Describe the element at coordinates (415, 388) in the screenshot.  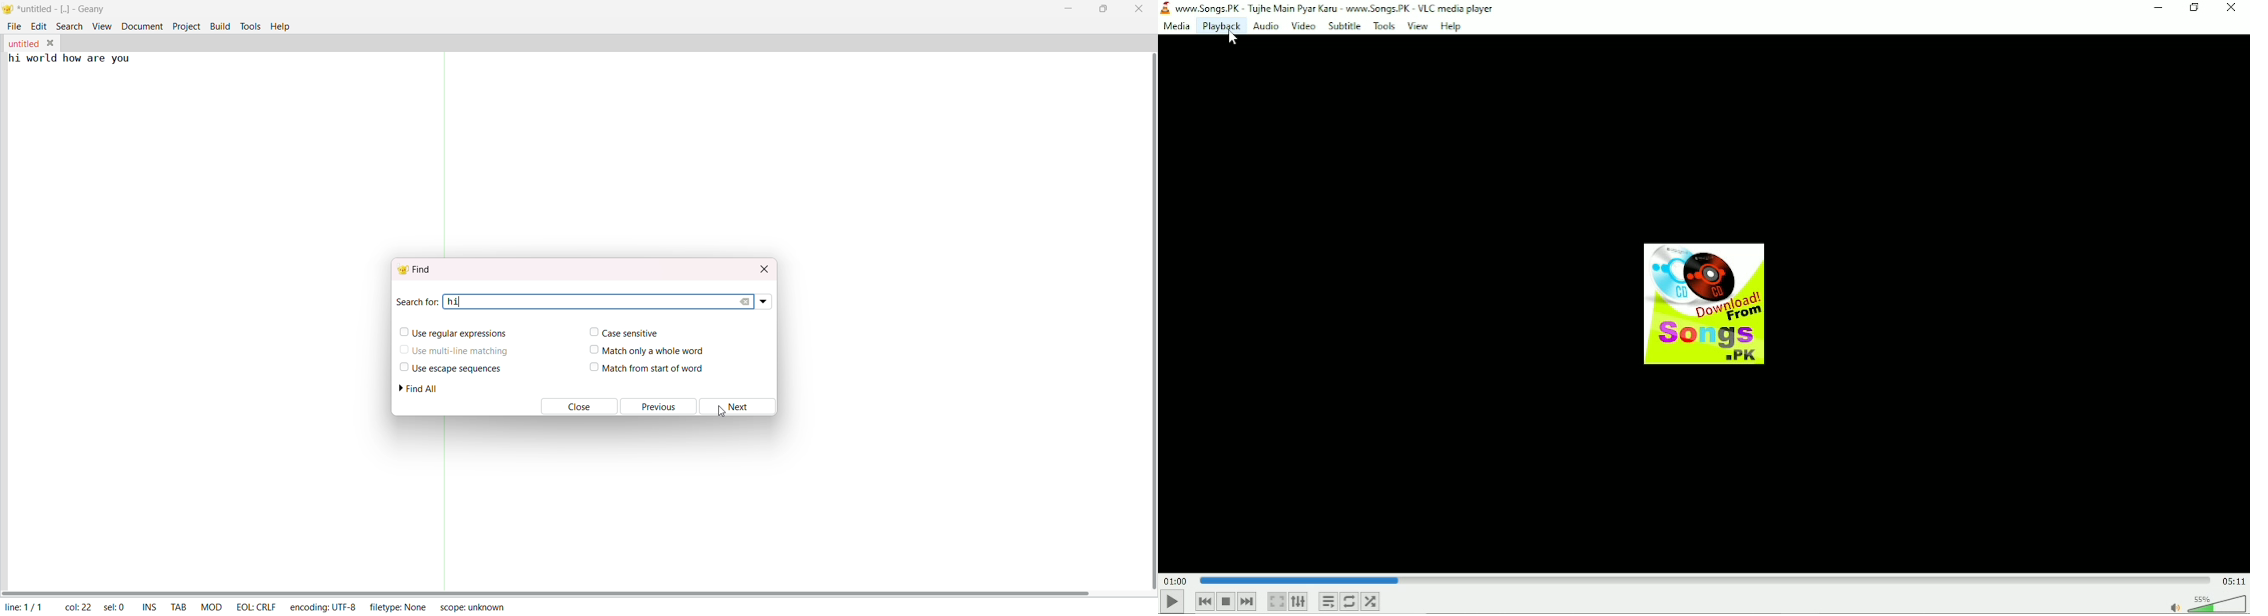
I see `find all` at that location.